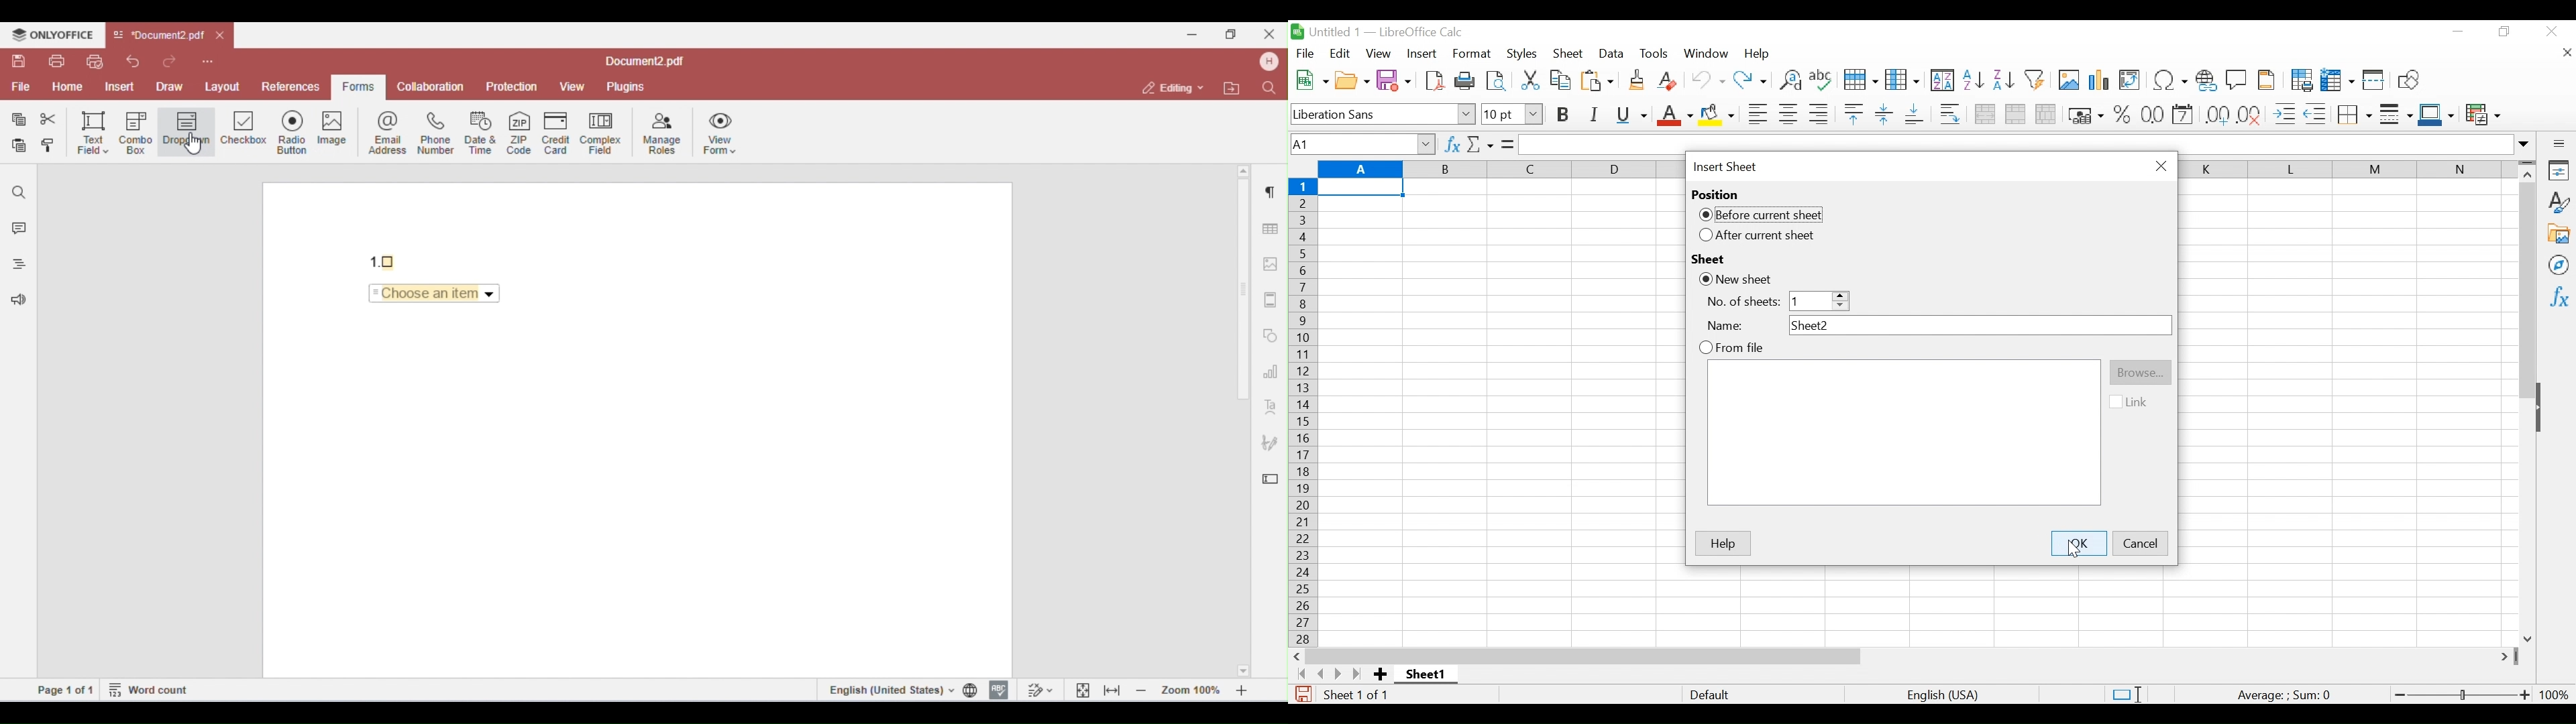 The height and width of the screenshot is (728, 2576). I want to click on Insert Sheet, so click(1726, 167).